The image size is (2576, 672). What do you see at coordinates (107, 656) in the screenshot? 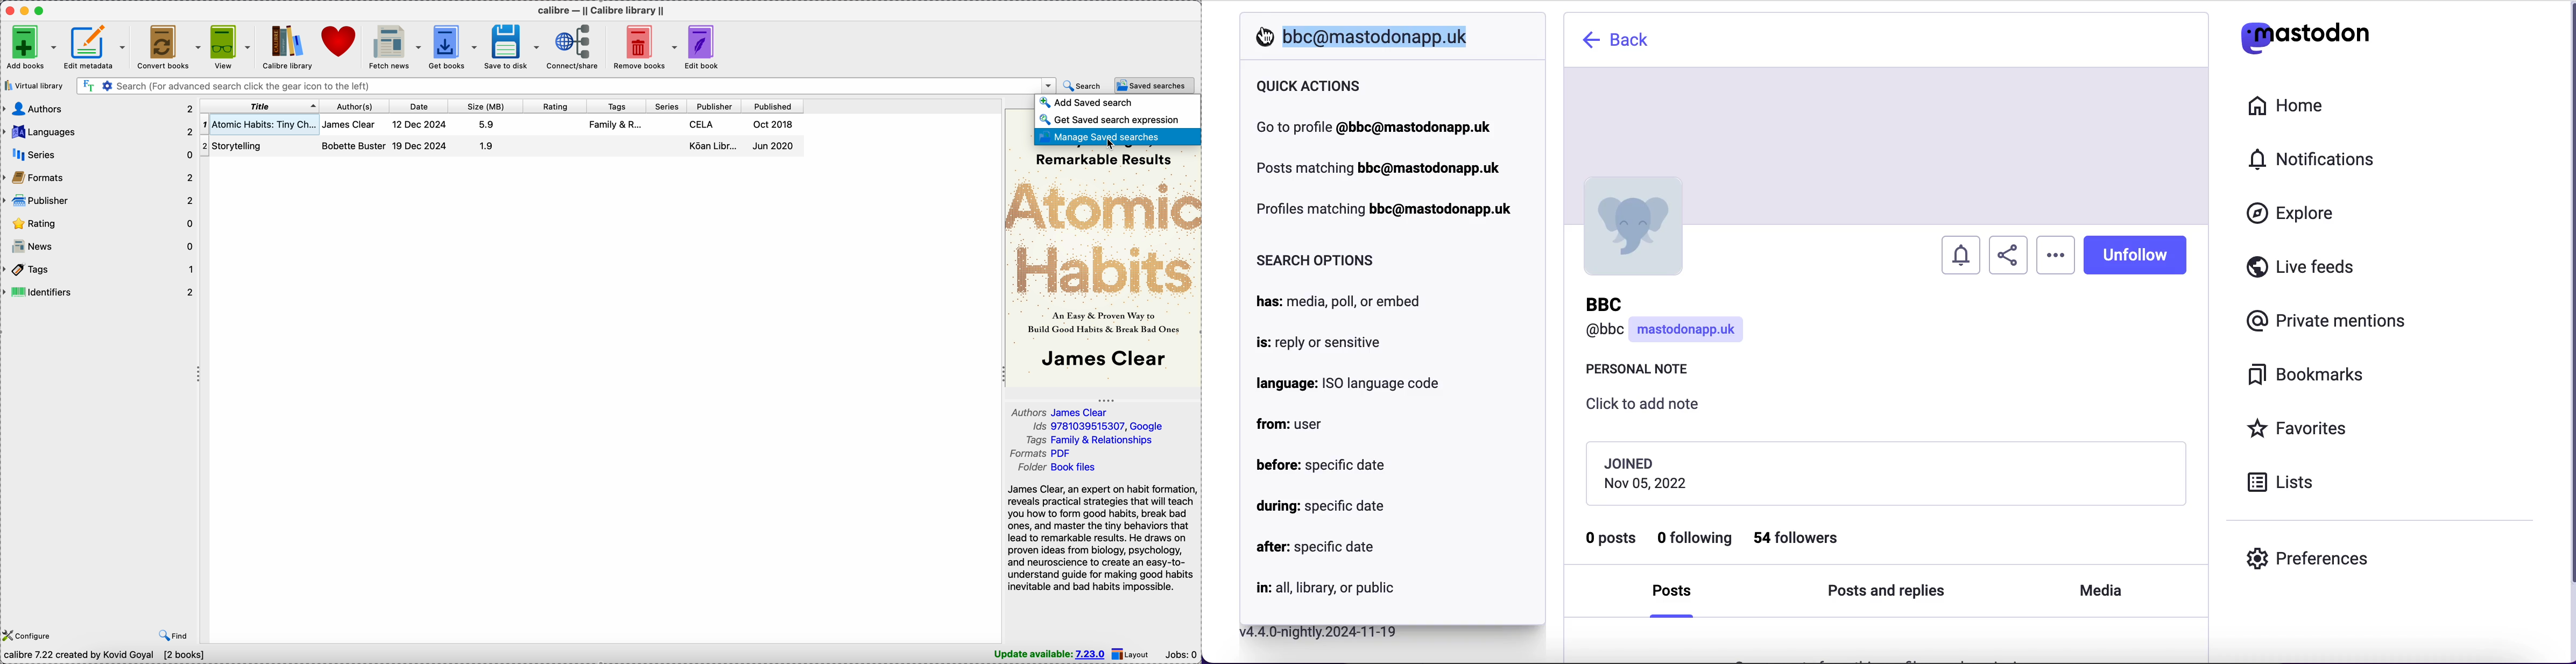
I see `calibre 7.22 created by kovid goyal (2 books)` at bounding box center [107, 656].